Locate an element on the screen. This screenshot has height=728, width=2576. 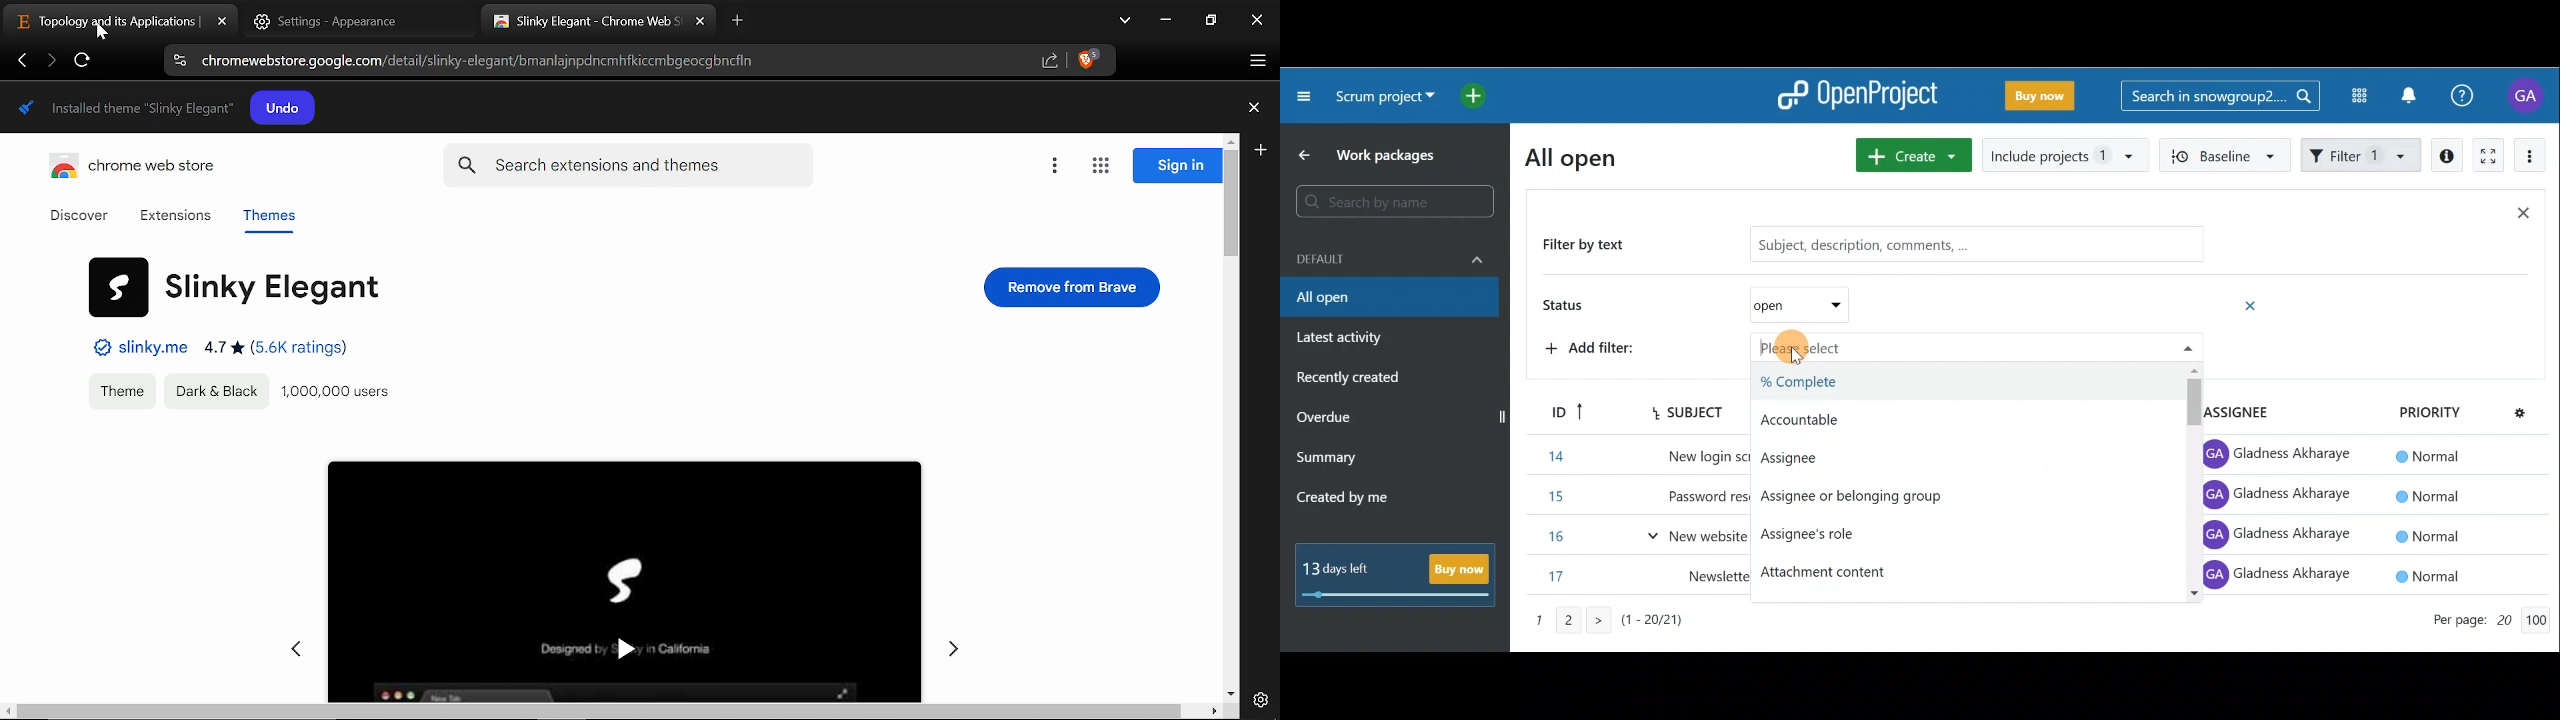
Overdue is located at coordinates (1326, 419).